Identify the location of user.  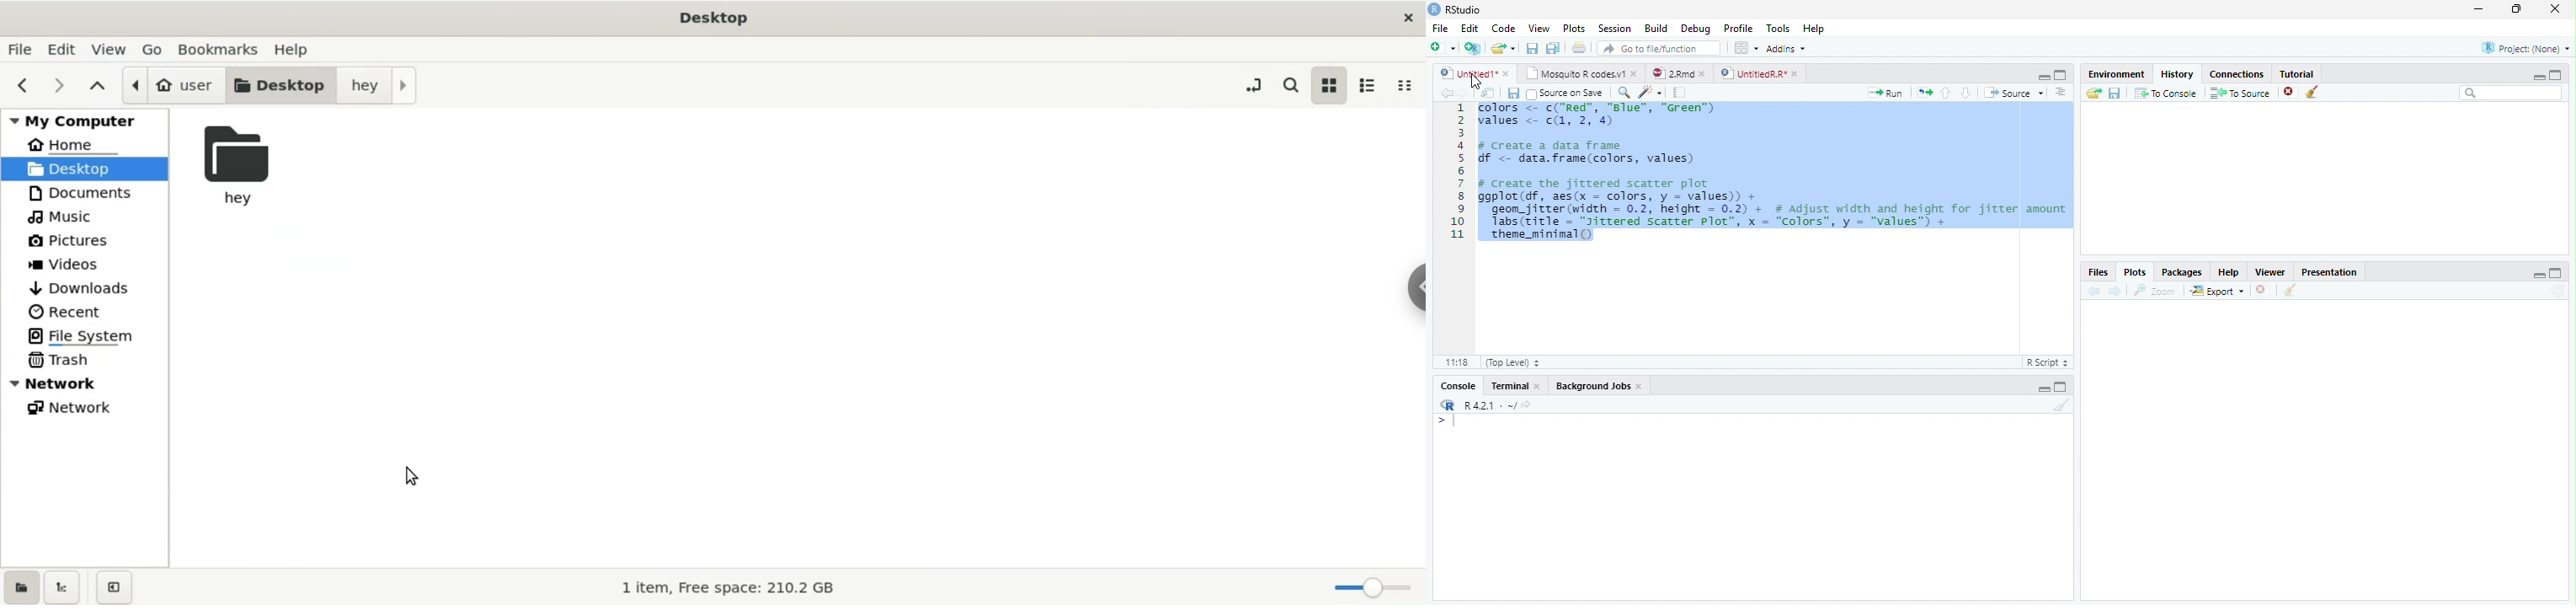
(177, 84).